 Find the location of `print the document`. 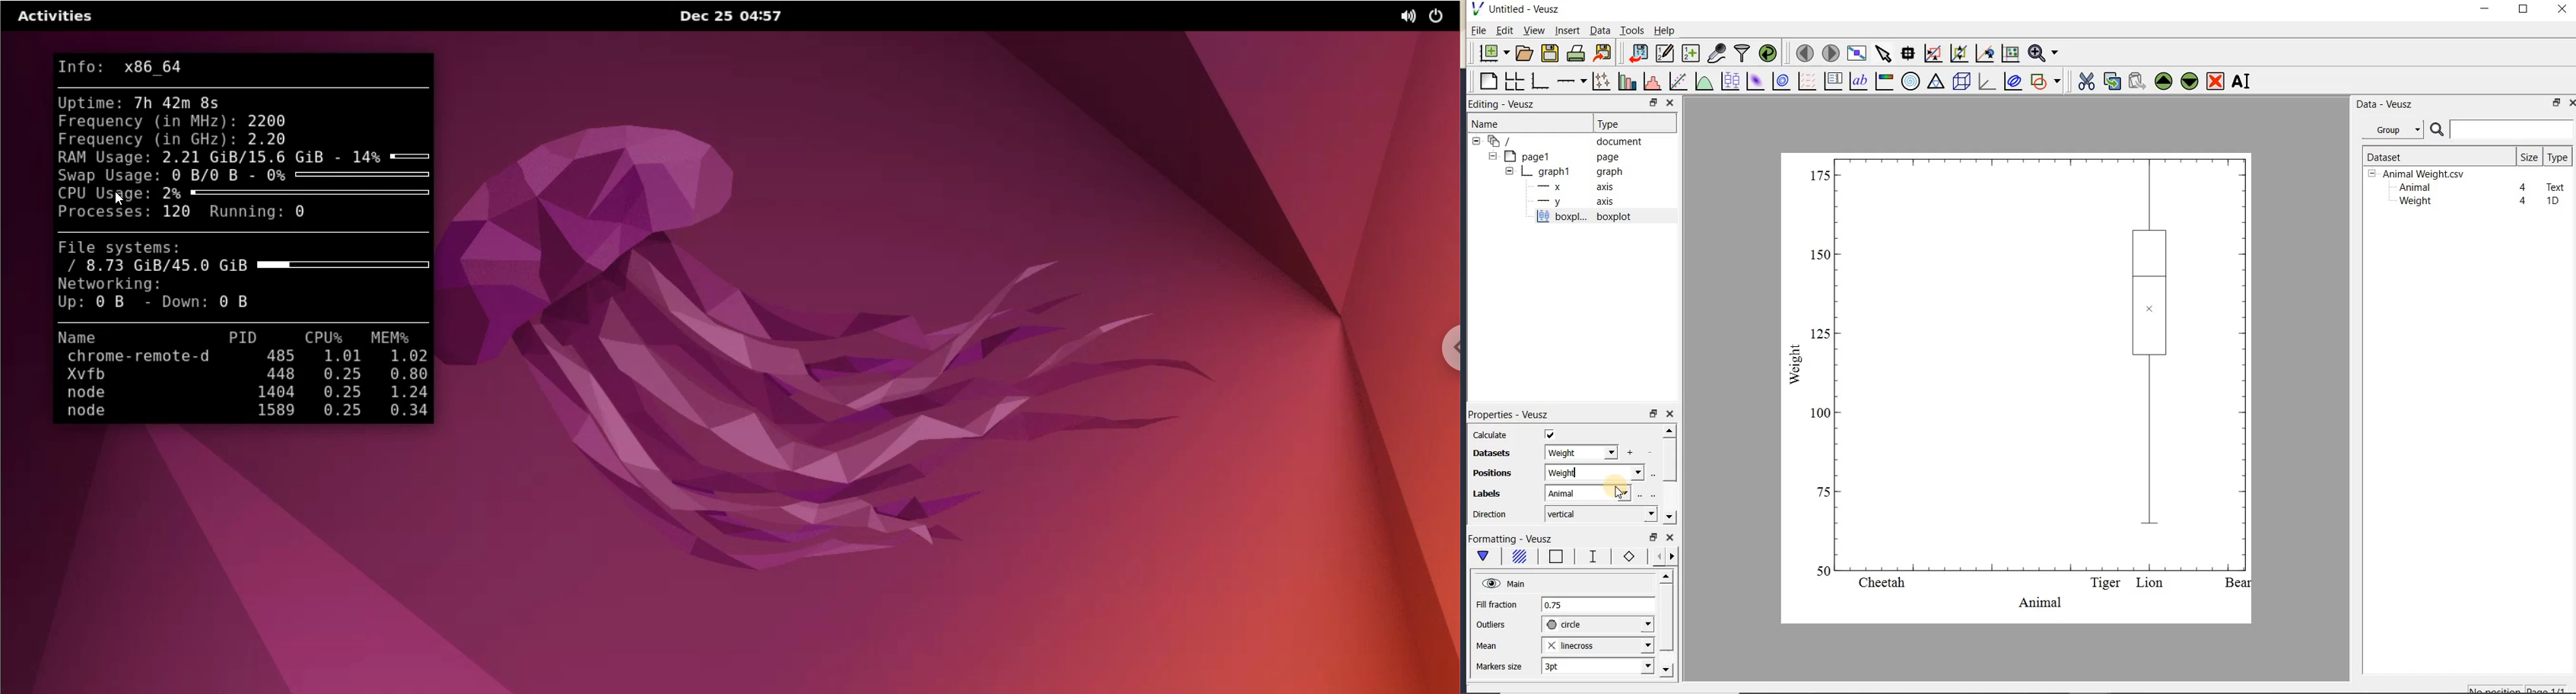

print the document is located at coordinates (1576, 53).